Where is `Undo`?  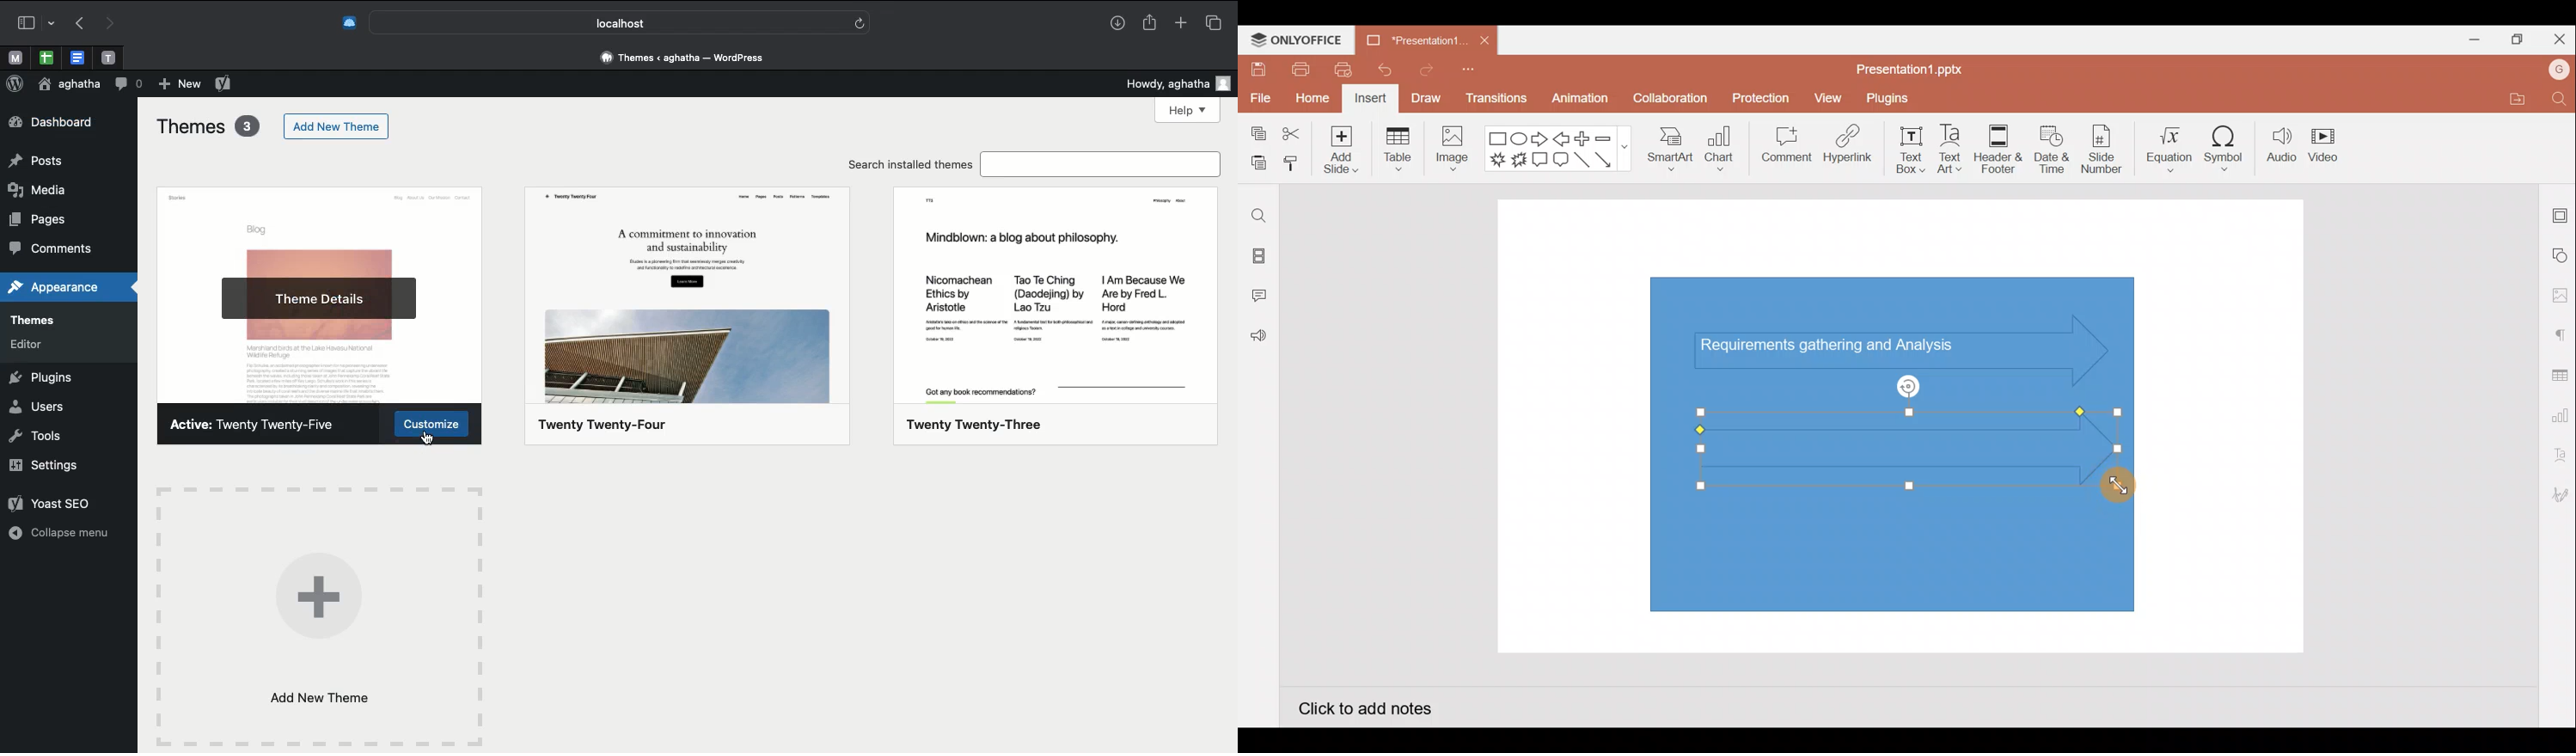
Undo is located at coordinates (1379, 70).